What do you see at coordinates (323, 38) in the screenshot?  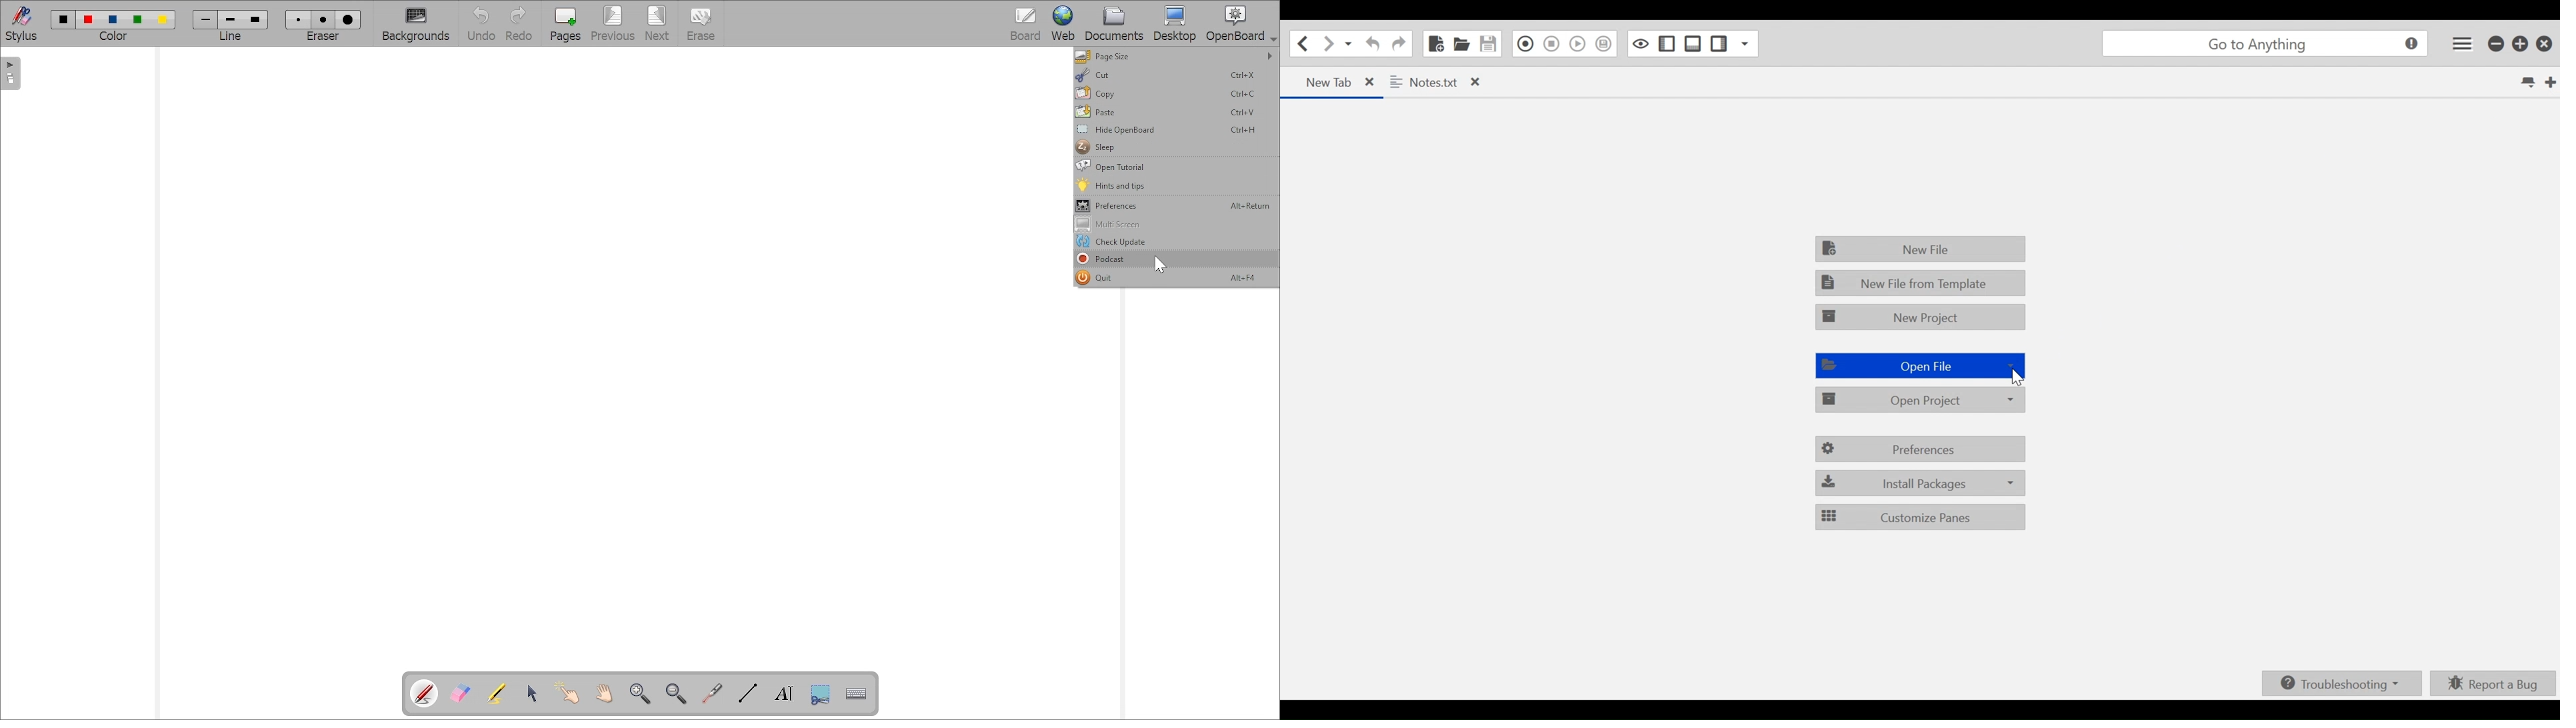 I see `eraser` at bounding box center [323, 38].